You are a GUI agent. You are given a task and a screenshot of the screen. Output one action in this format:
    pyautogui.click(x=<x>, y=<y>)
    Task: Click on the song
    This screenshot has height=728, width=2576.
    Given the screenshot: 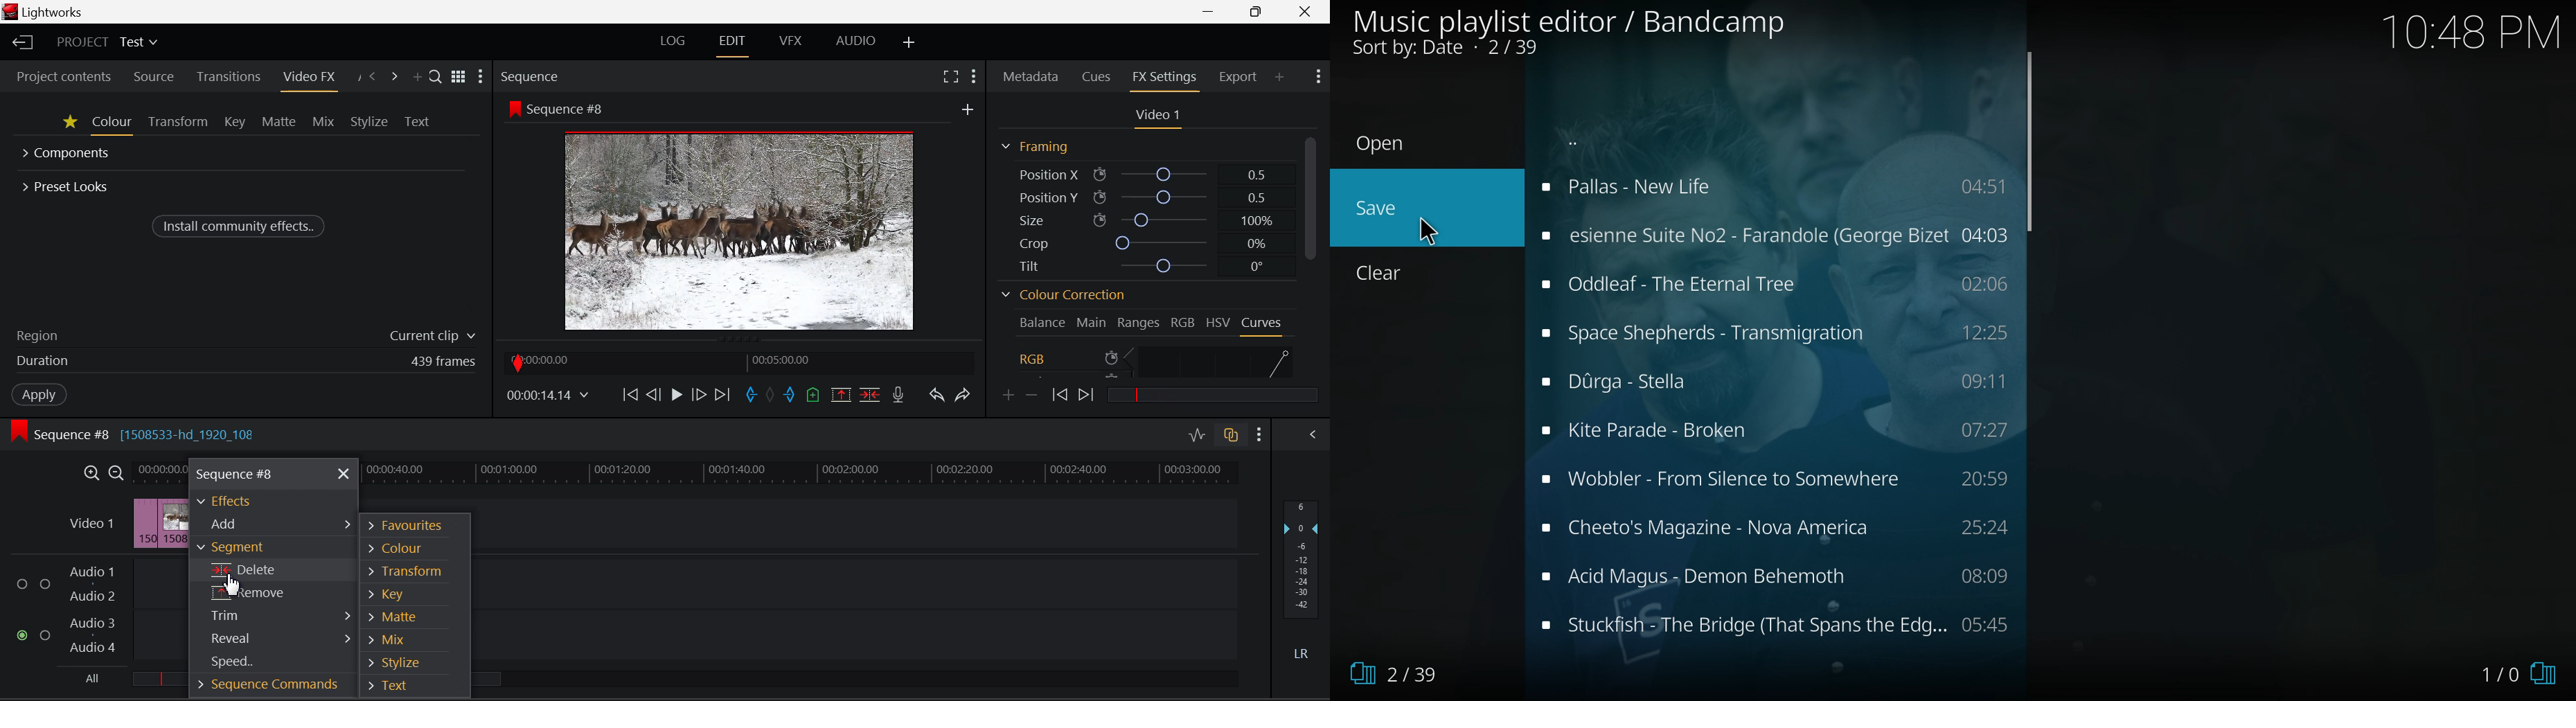 What is the action you would take?
    pyautogui.click(x=1775, y=283)
    